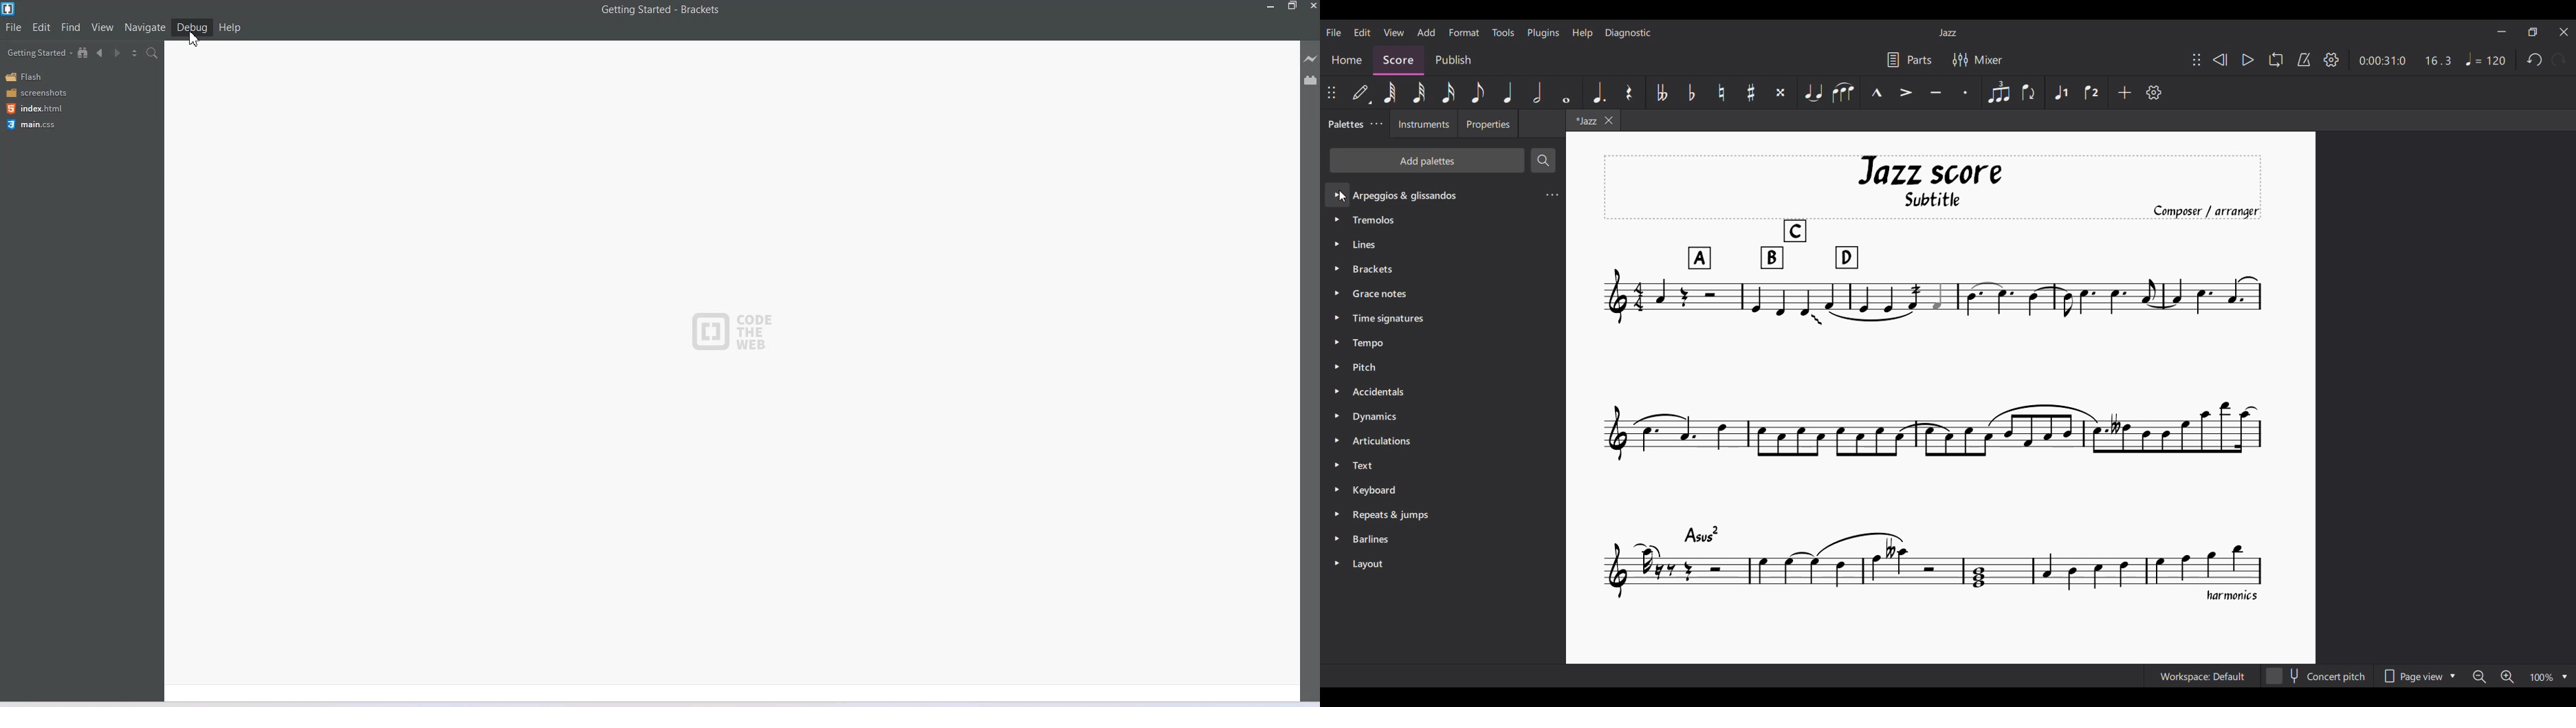 Image resolution: width=2576 pixels, height=728 pixels. Describe the element at coordinates (661, 9) in the screenshot. I see `Getting Started- Brackets` at that location.